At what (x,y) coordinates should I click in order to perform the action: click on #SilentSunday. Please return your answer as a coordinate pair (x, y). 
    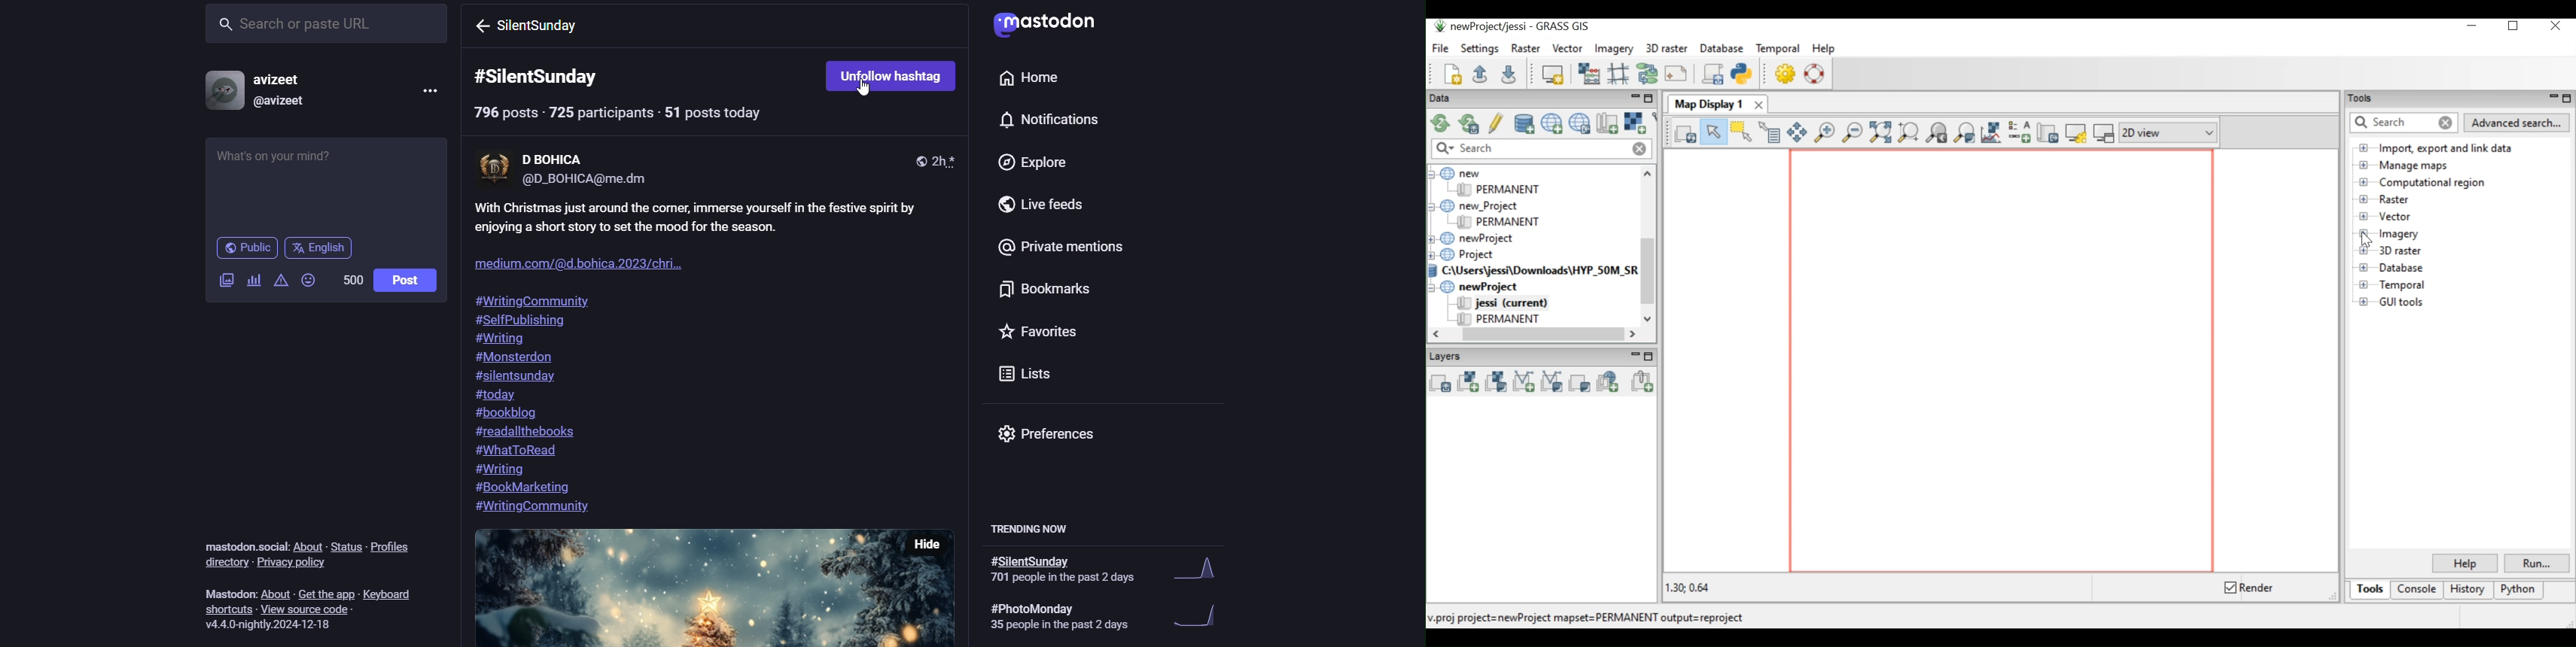
    Looking at the image, I should click on (544, 76).